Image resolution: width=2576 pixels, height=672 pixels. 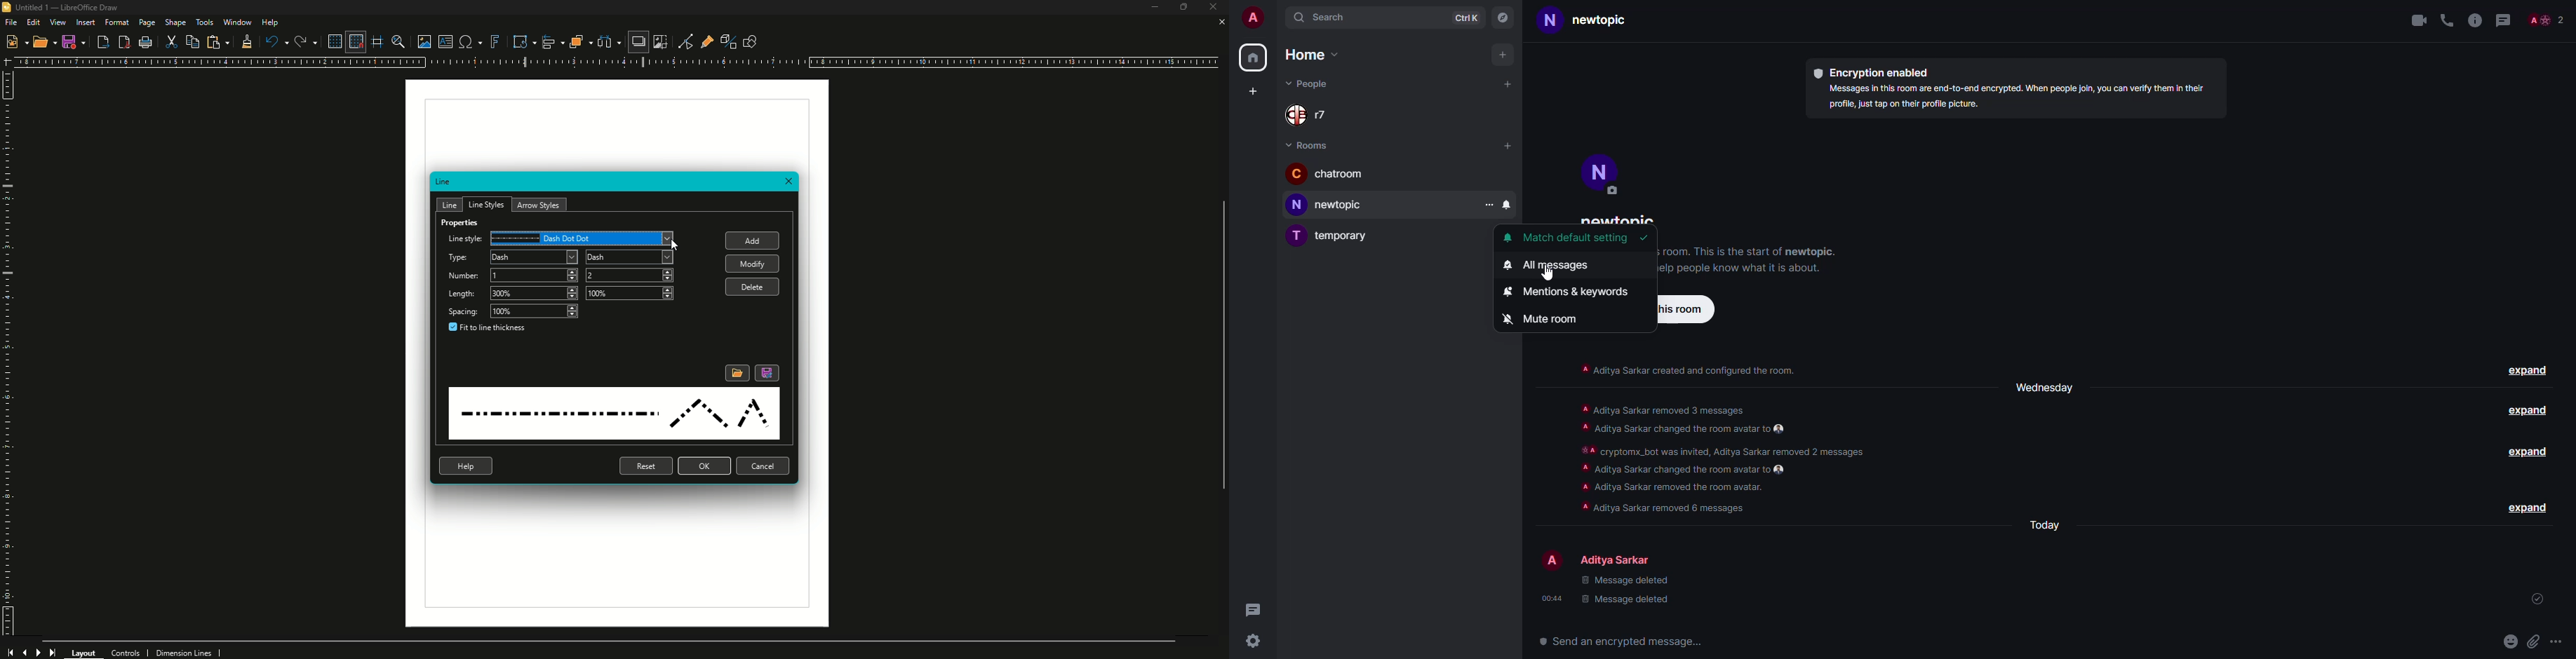 What do you see at coordinates (271, 22) in the screenshot?
I see `Help` at bounding box center [271, 22].